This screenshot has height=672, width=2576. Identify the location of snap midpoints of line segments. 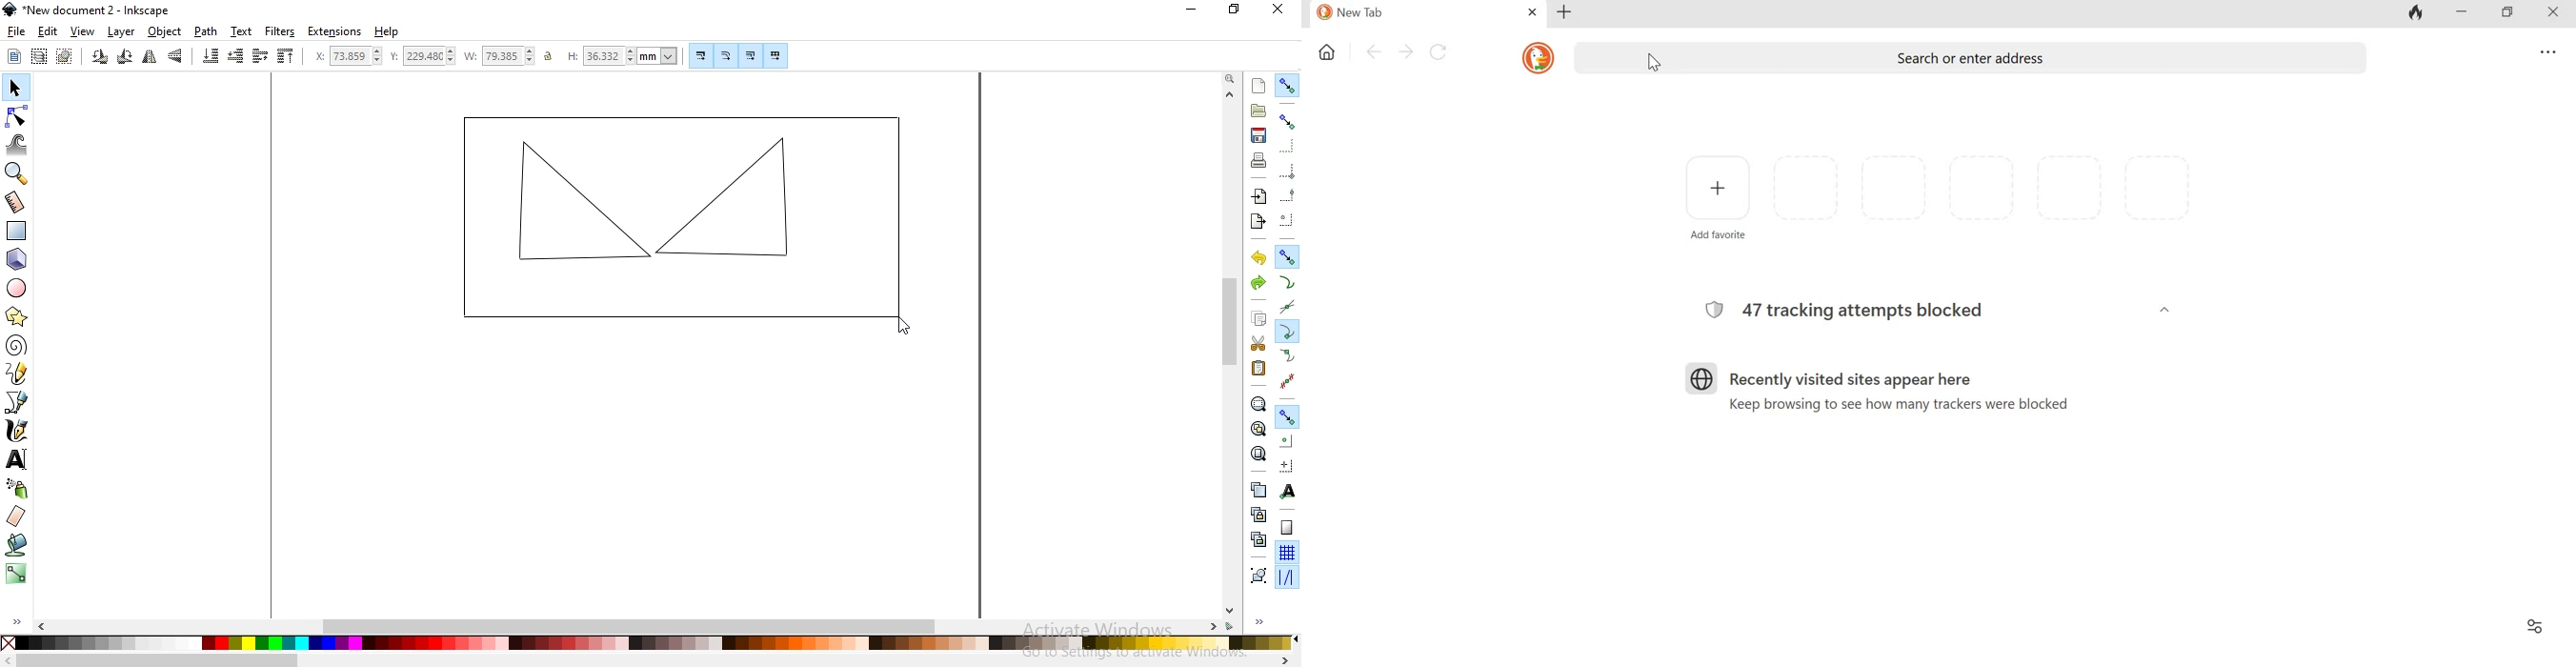
(1286, 378).